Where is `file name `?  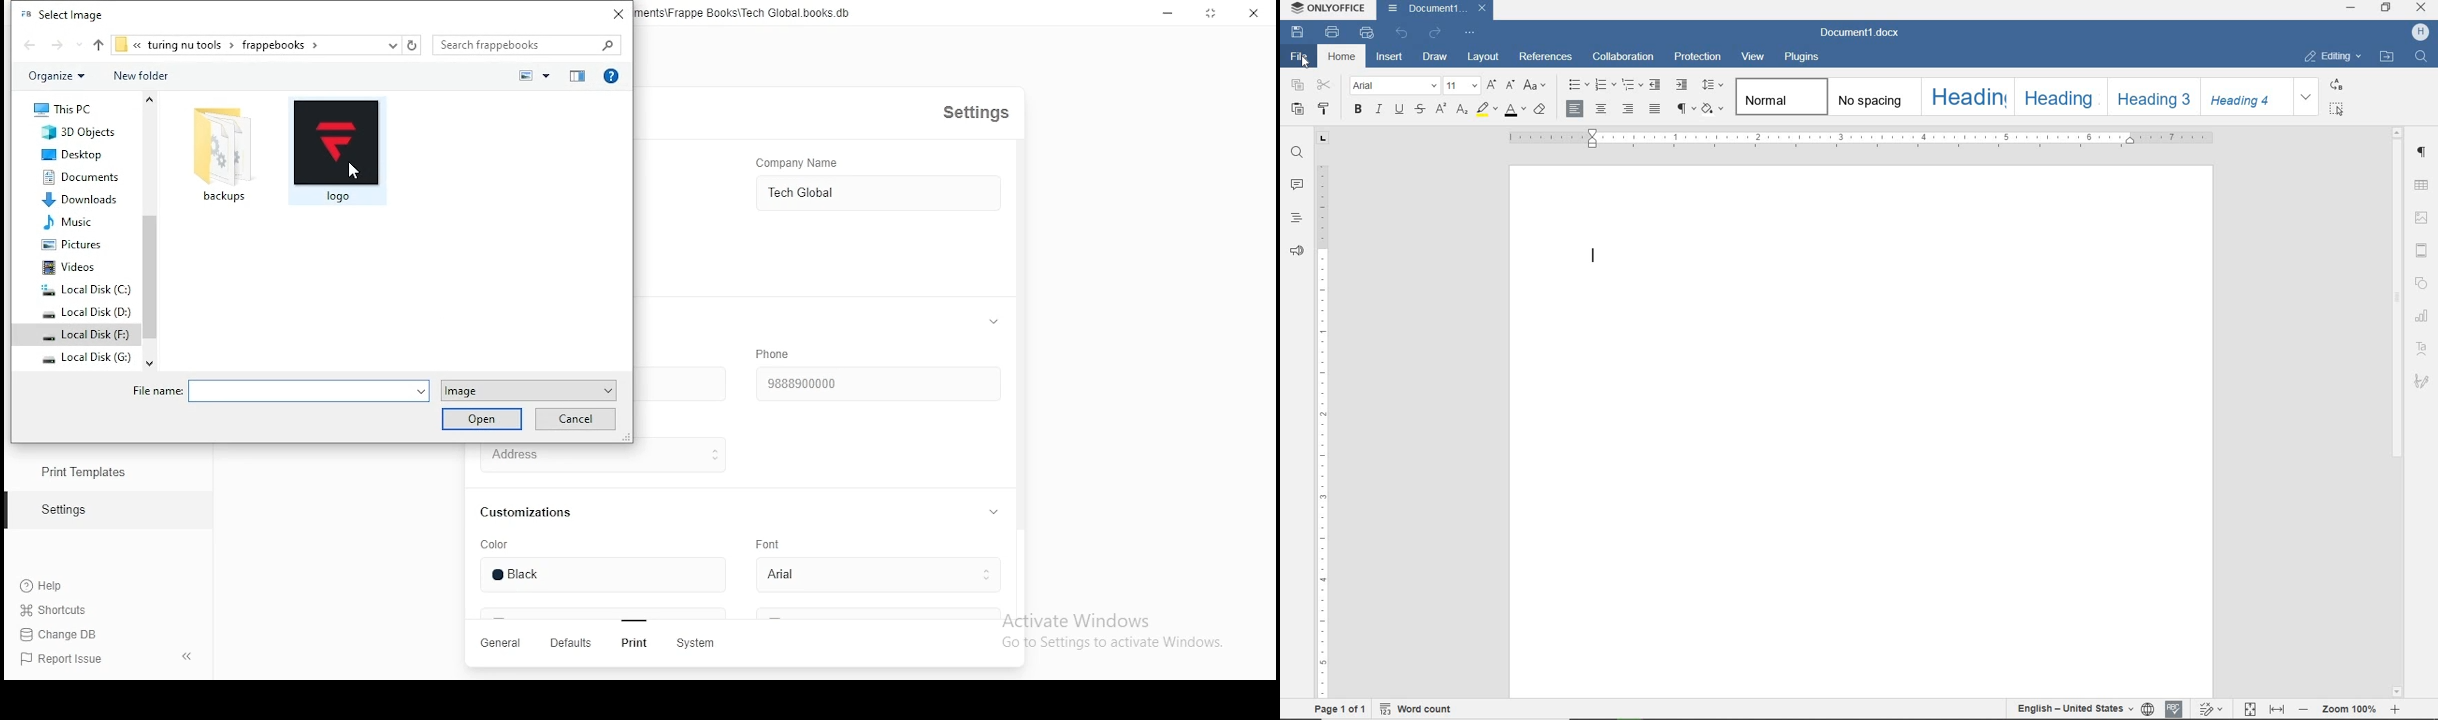
file name  is located at coordinates (152, 393).